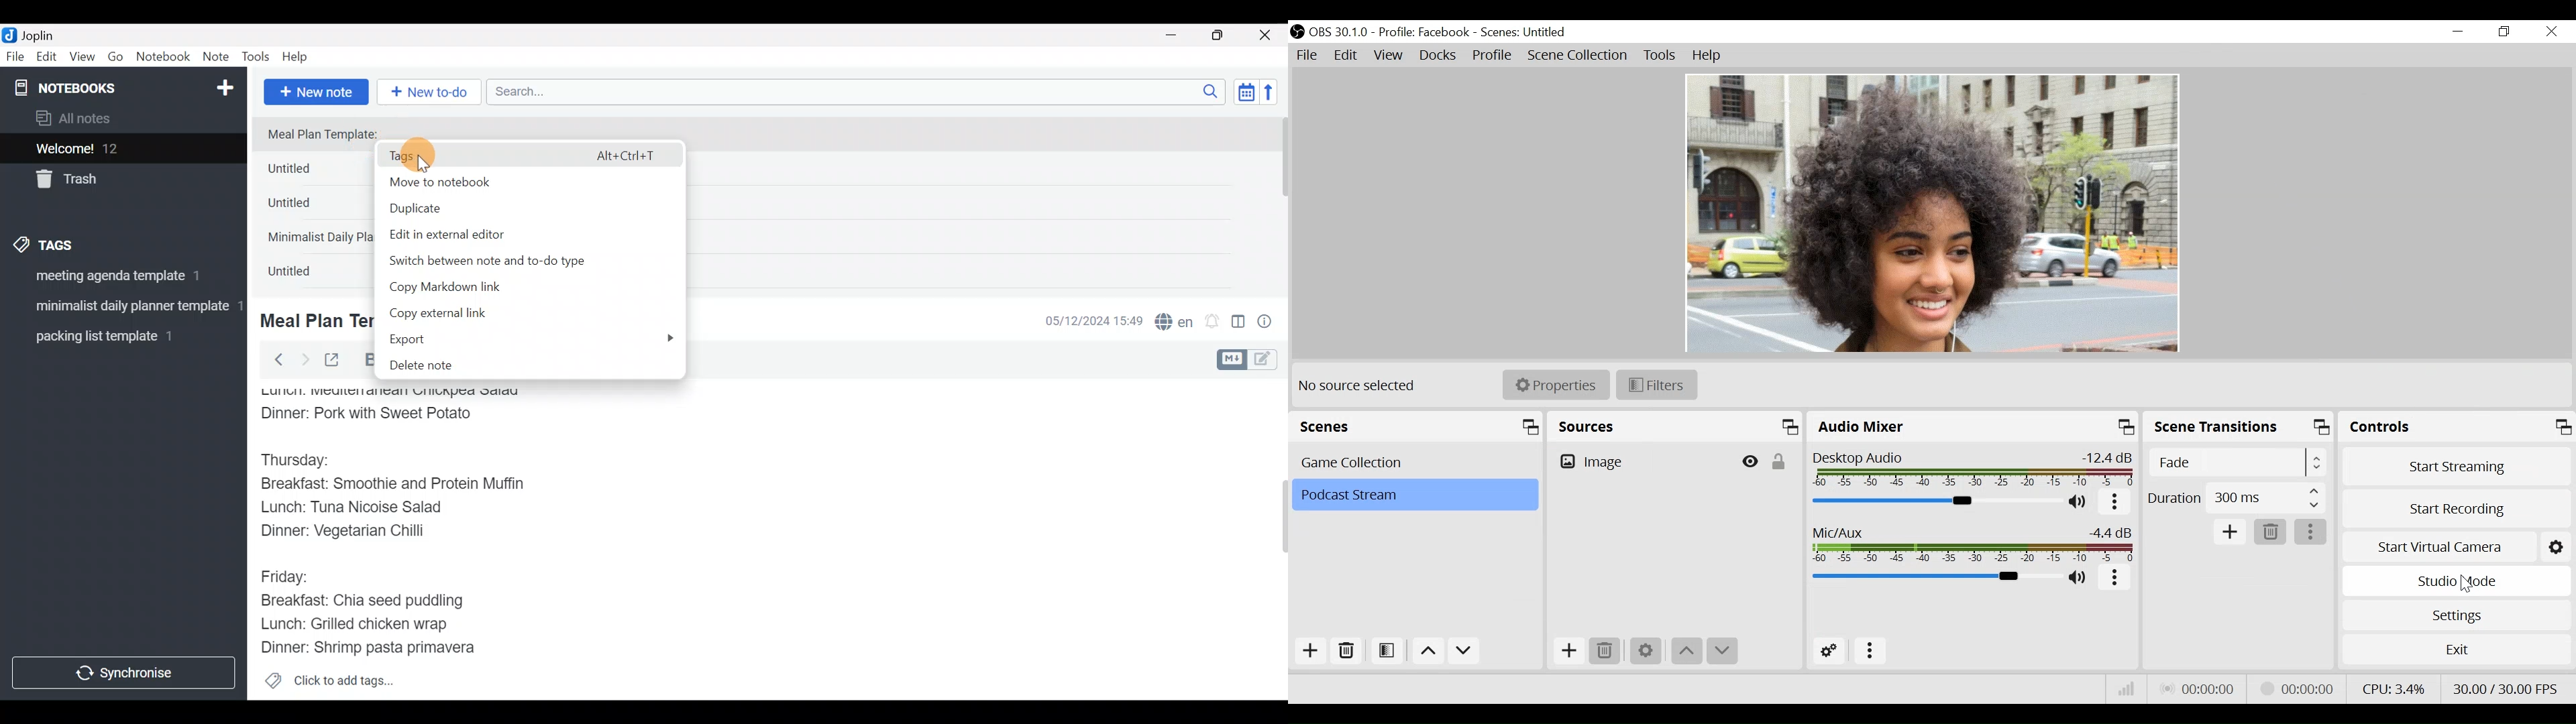  Describe the element at coordinates (46, 34) in the screenshot. I see `Joplin` at that location.